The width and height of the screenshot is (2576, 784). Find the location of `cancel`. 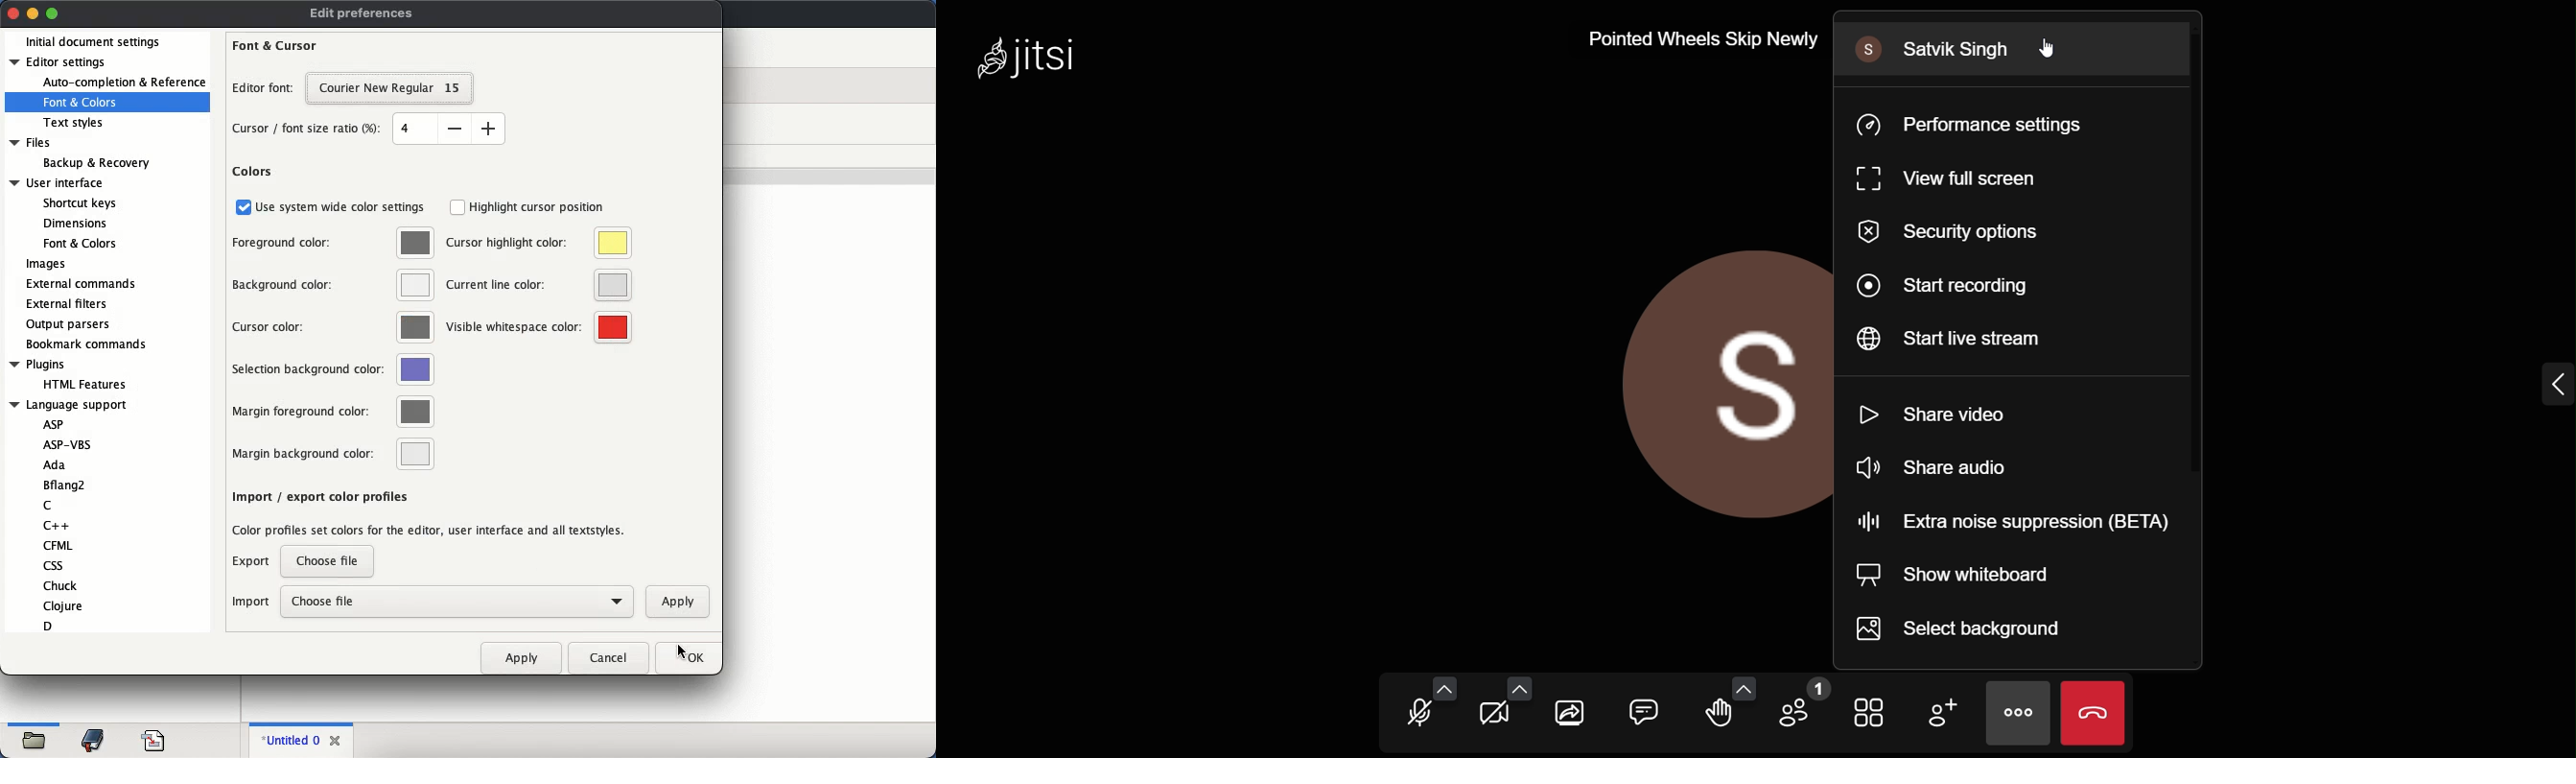

cancel is located at coordinates (608, 655).